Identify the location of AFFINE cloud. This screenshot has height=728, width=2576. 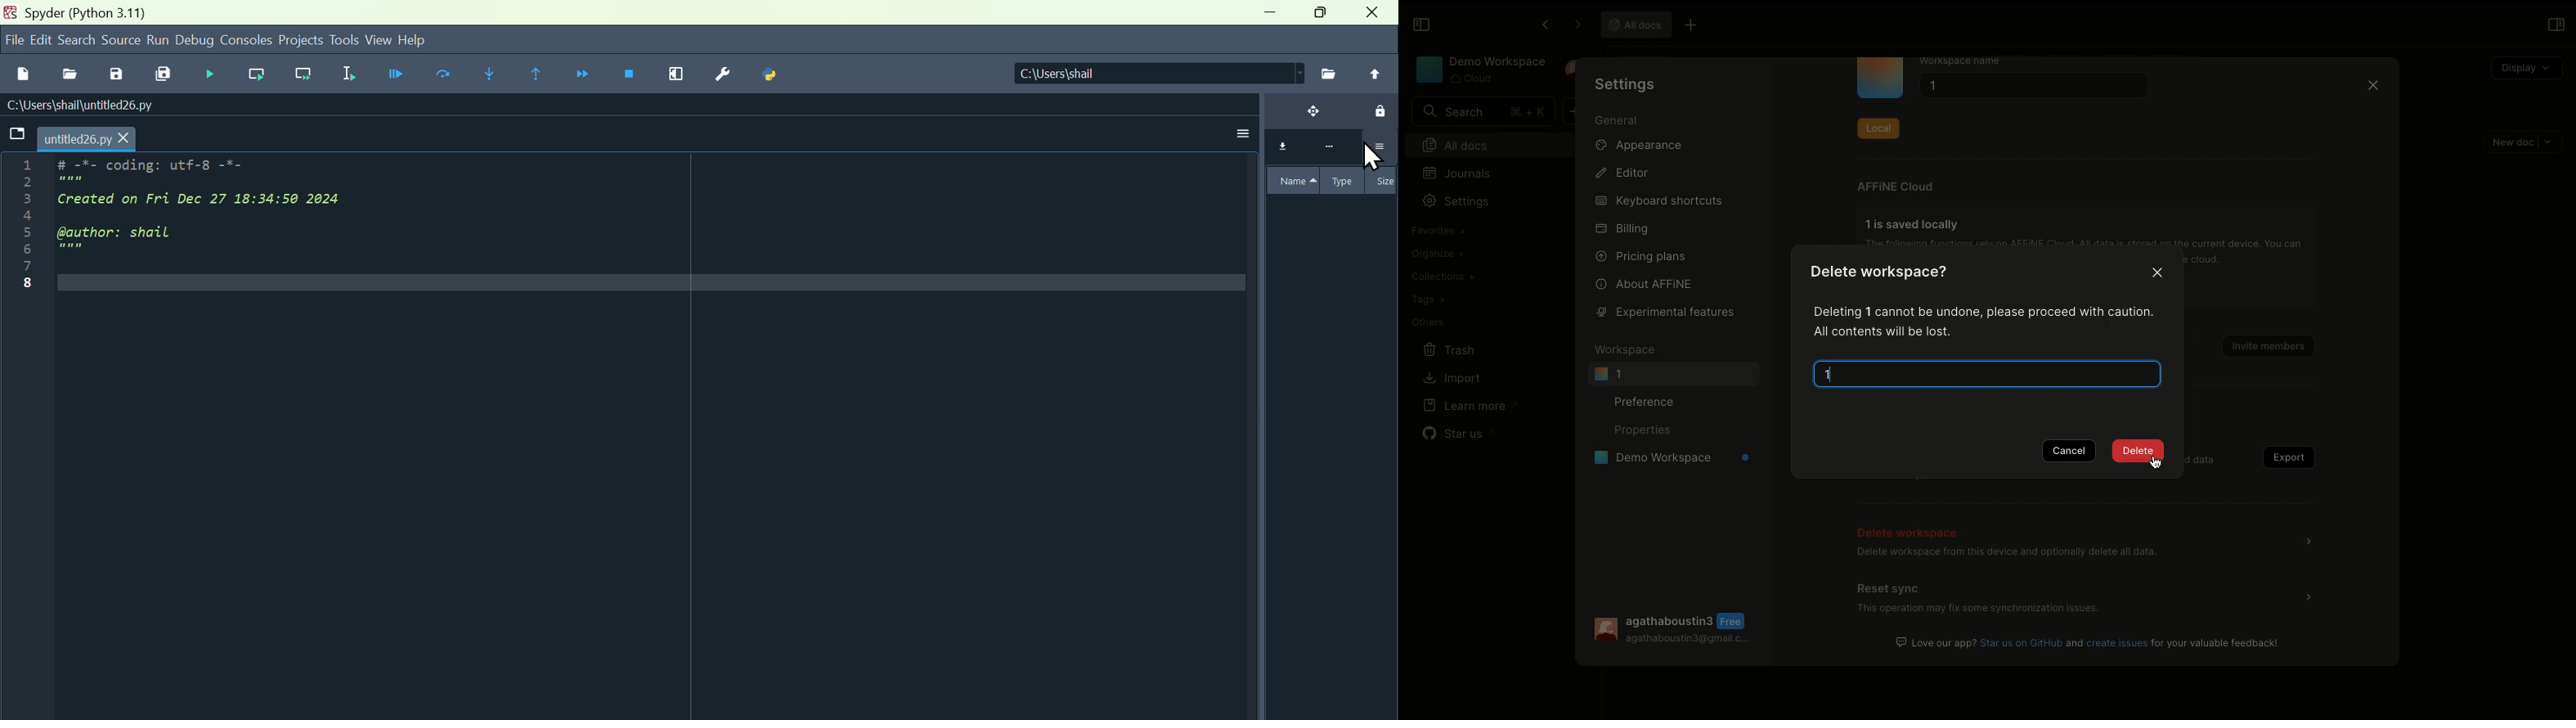
(1896, 187).